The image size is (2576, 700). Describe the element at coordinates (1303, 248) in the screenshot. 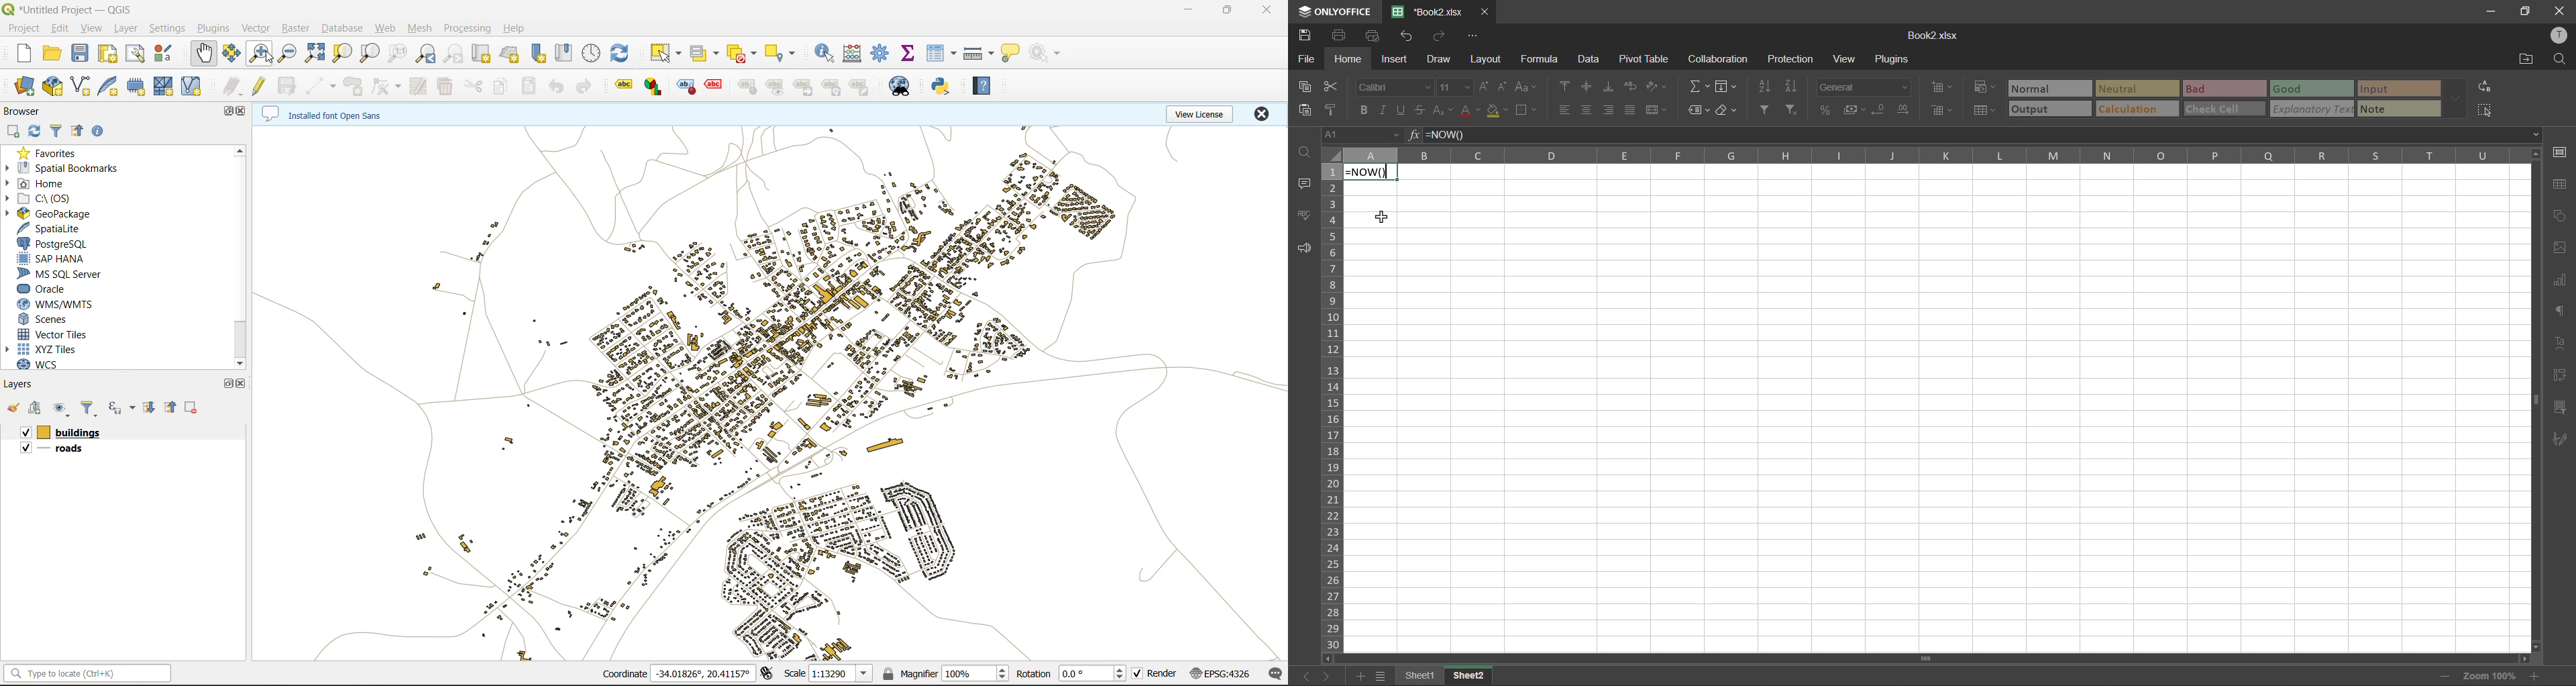

I see `feedback` at that location.